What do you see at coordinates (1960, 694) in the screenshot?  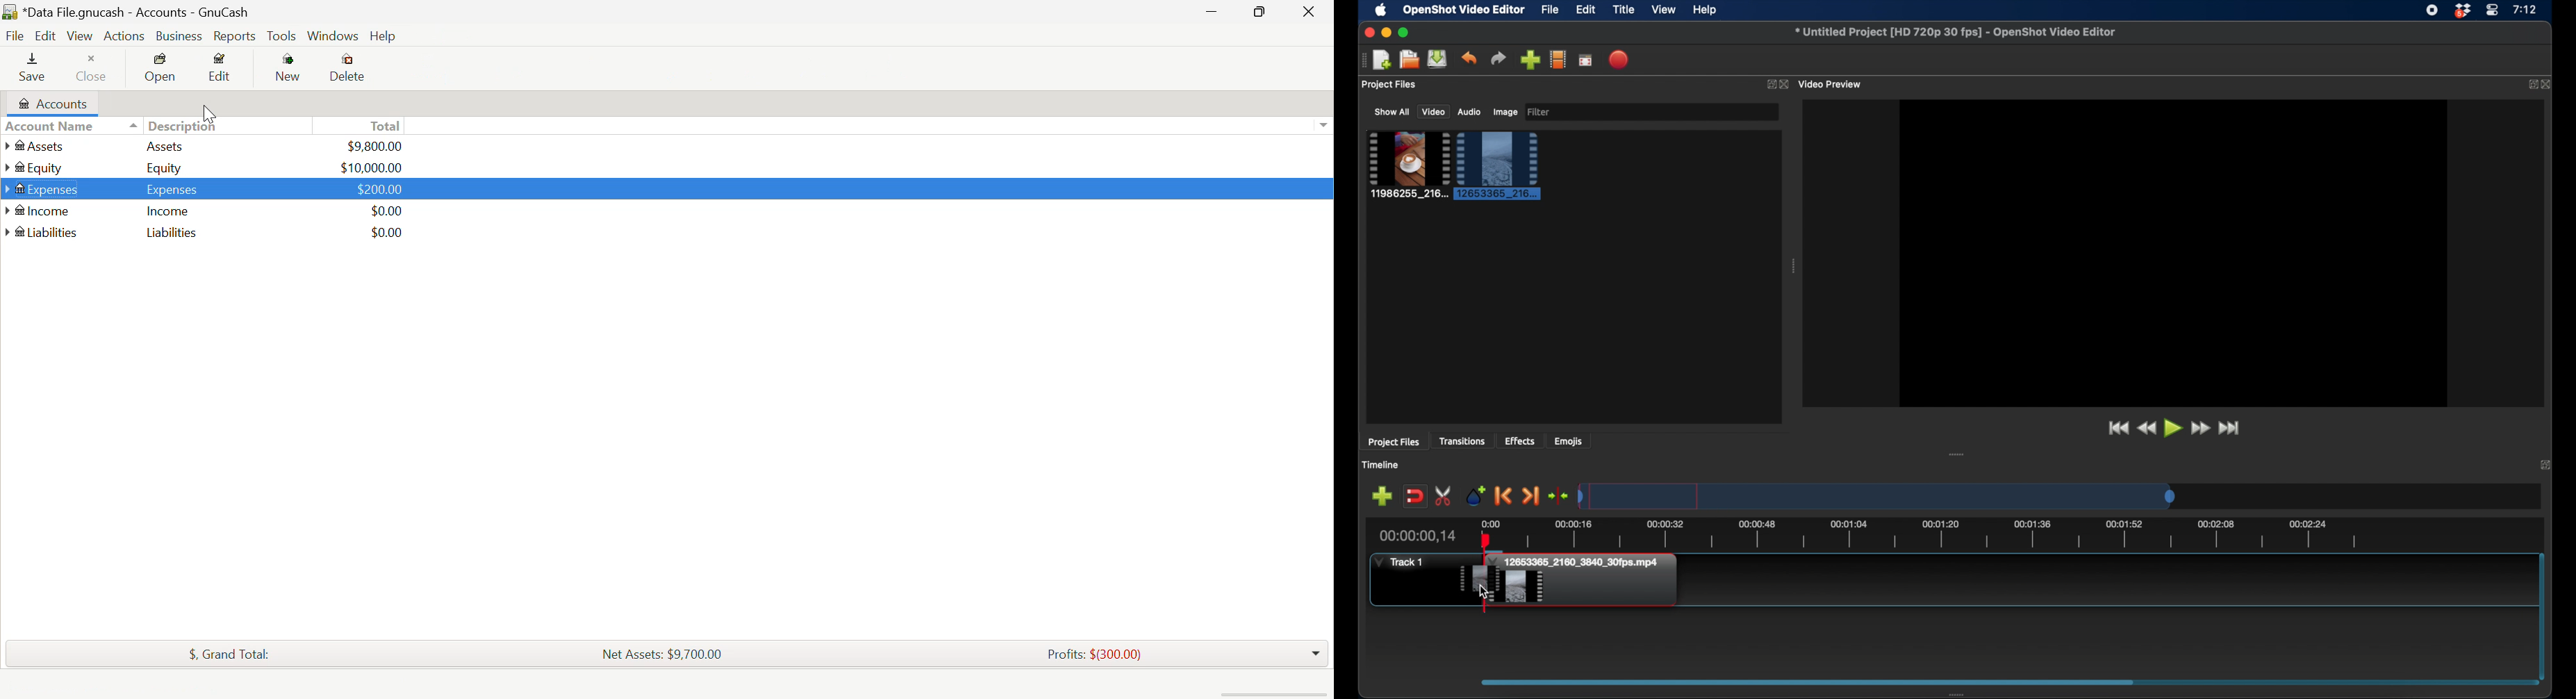 I see `drag handle` at bounding box center [1960, 694].